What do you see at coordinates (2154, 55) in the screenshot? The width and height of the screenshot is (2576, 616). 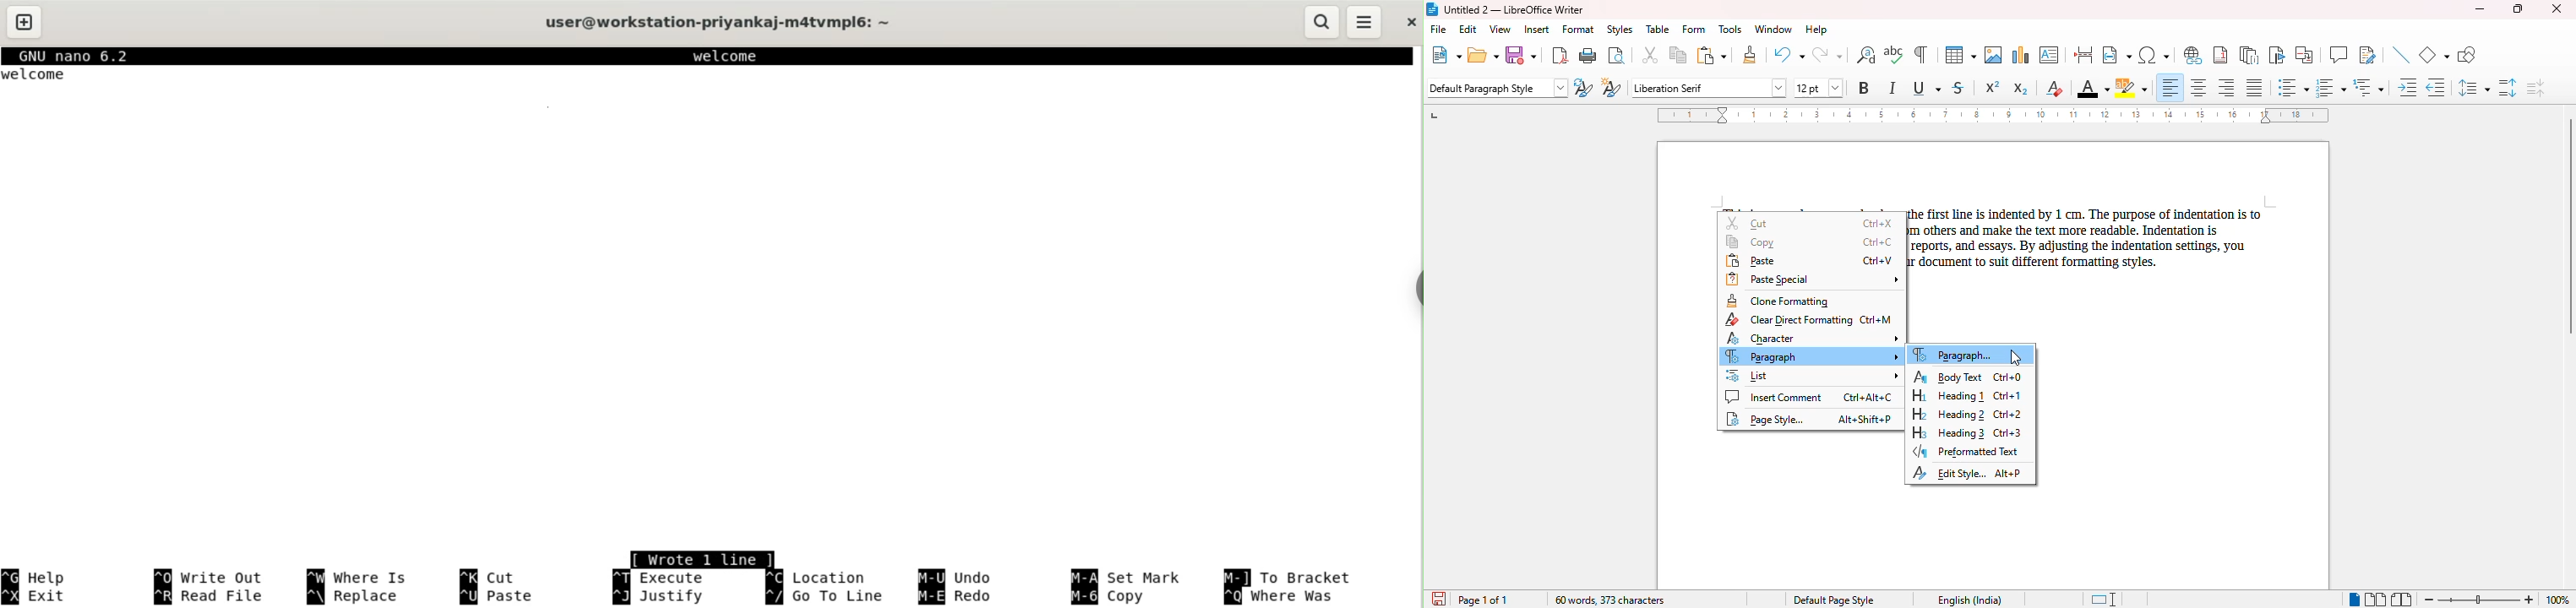 I see `insert special characters` at bounding box center [2154, 55].